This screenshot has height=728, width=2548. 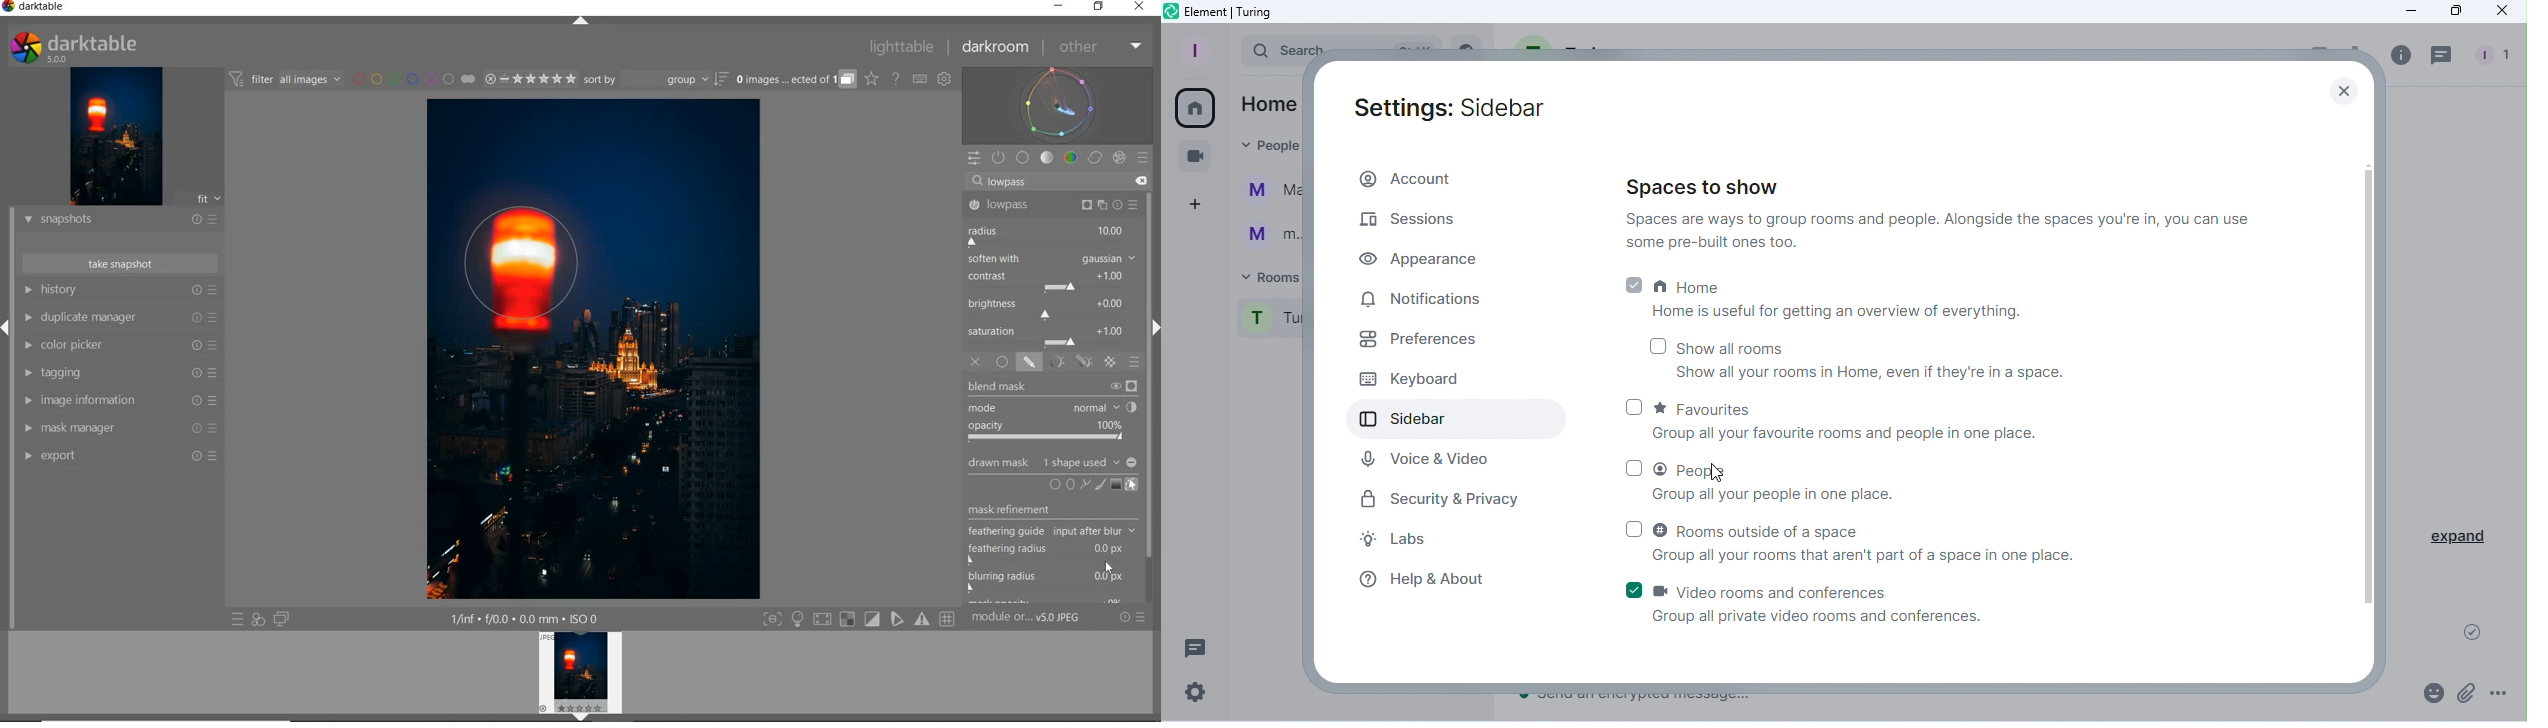 I want to click on UNIFORMLY, so click(x=1003, y=362).